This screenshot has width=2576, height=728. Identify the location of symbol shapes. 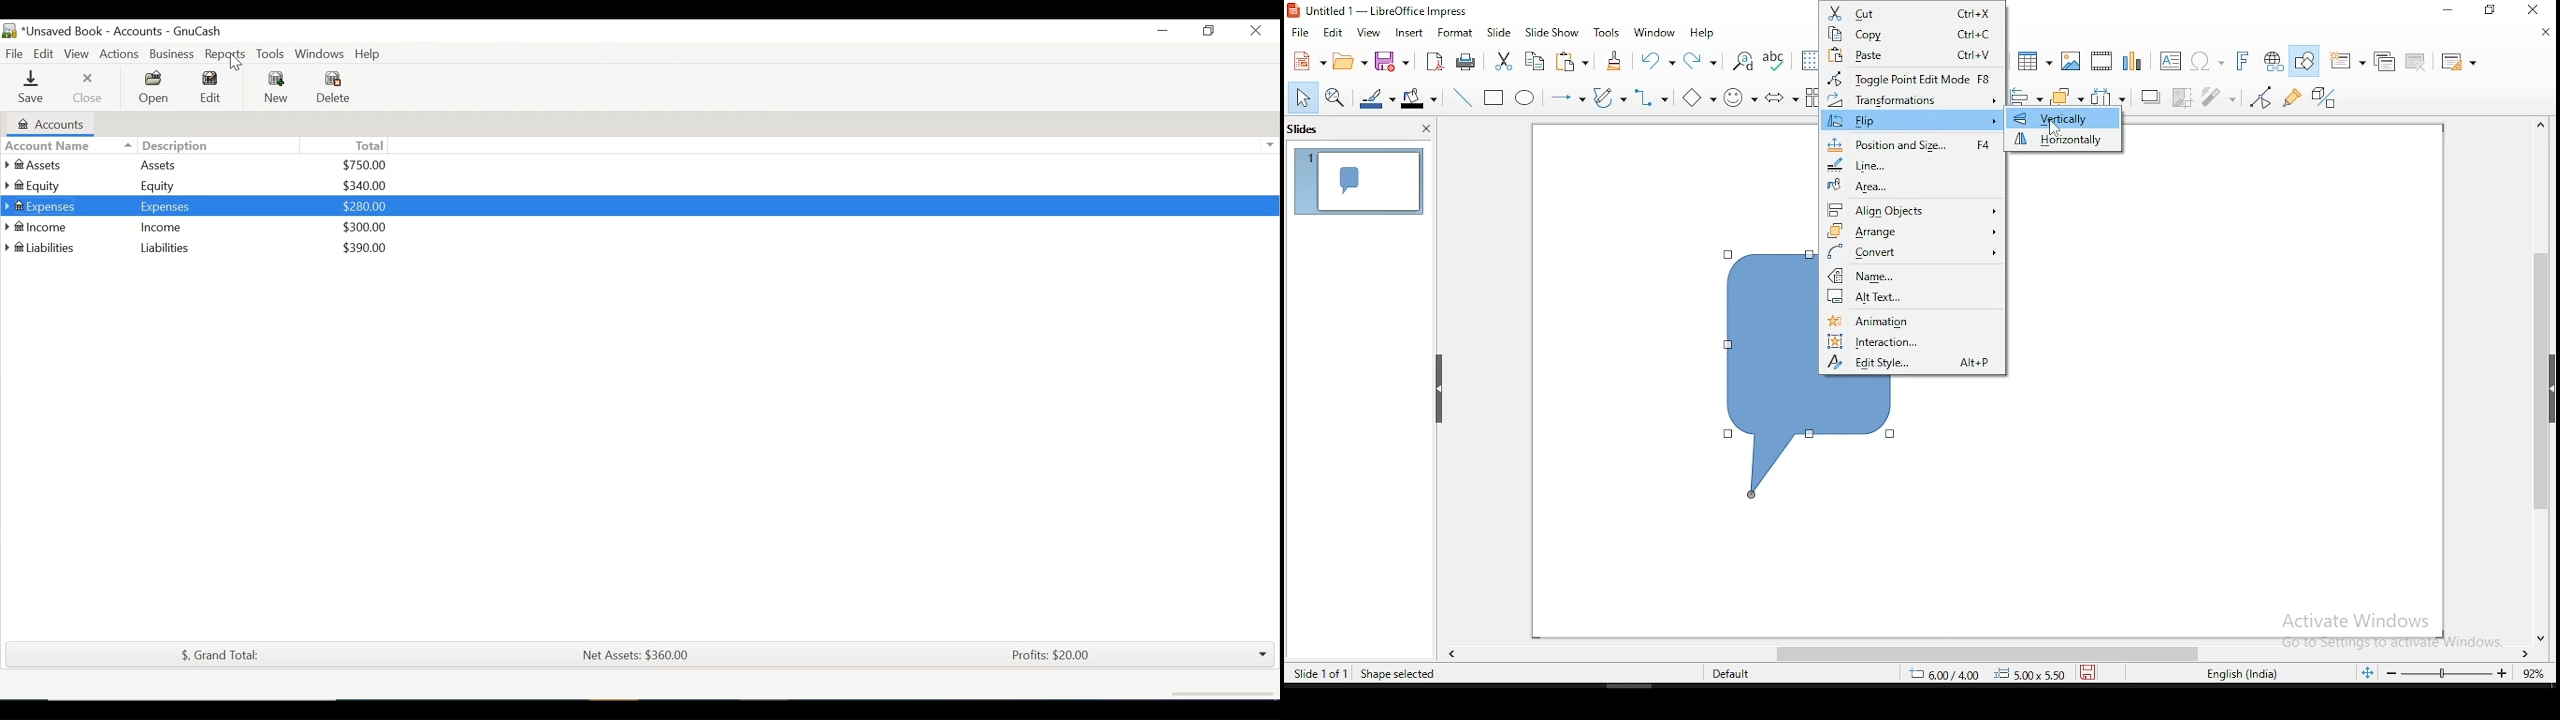
(1738, 95).